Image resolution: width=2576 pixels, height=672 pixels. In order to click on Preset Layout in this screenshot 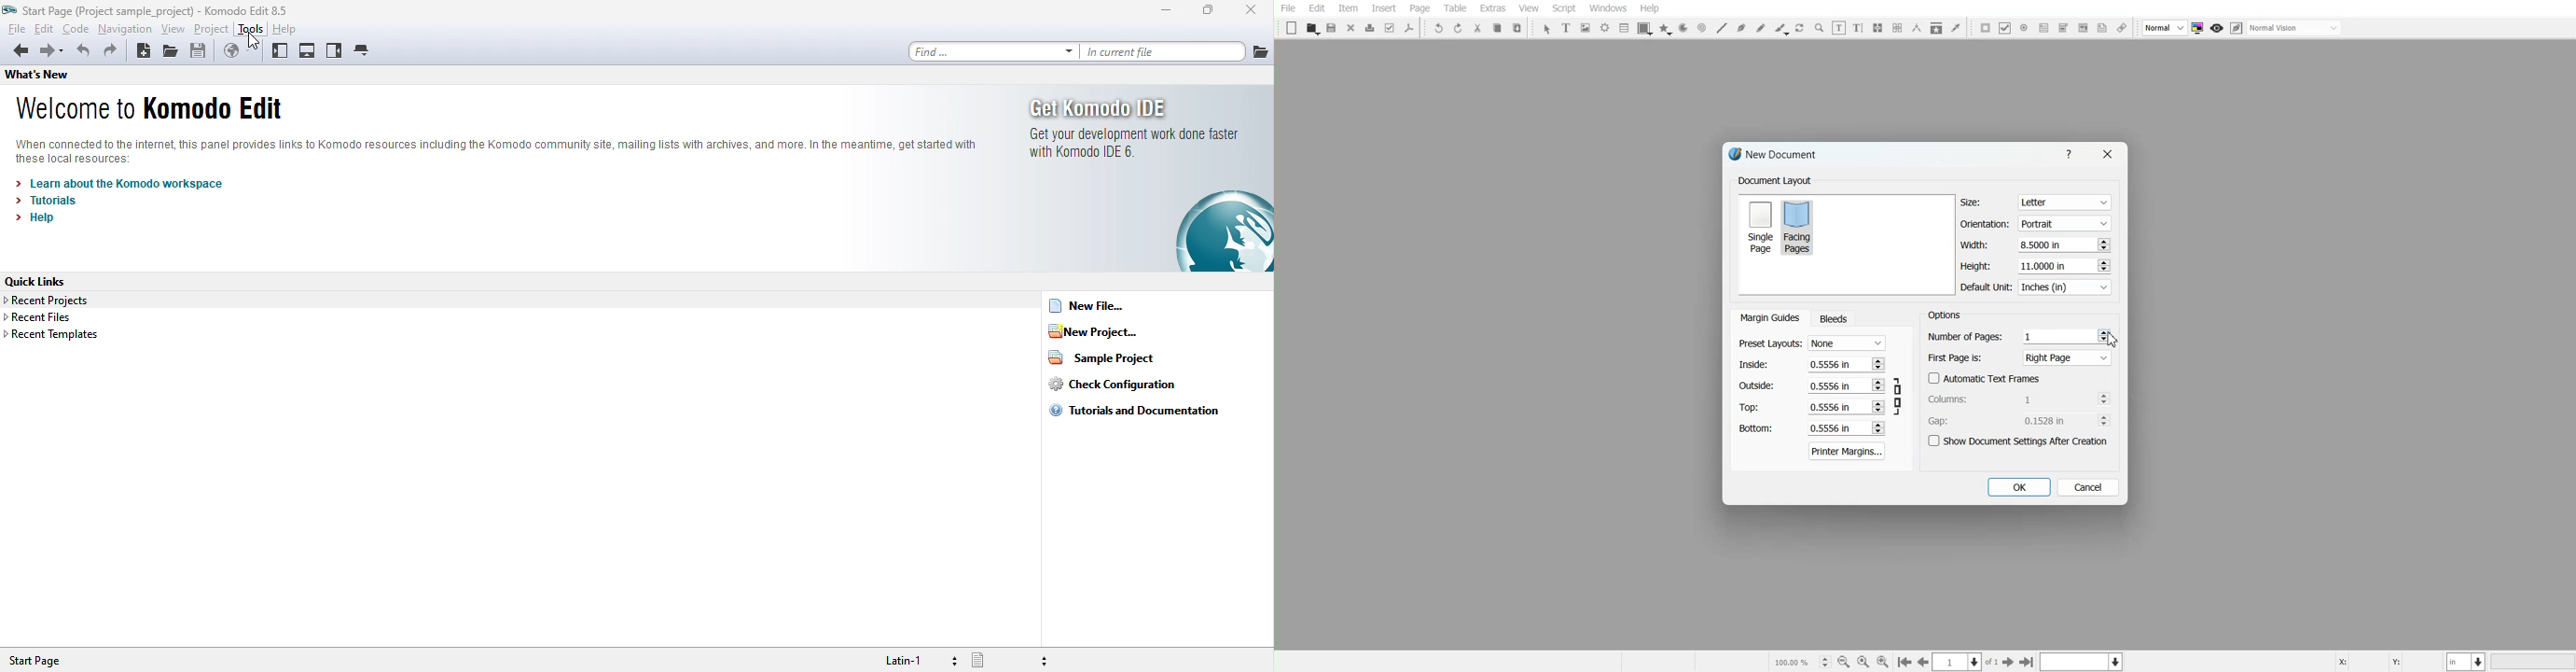, I will do `click(1812, 343)`.